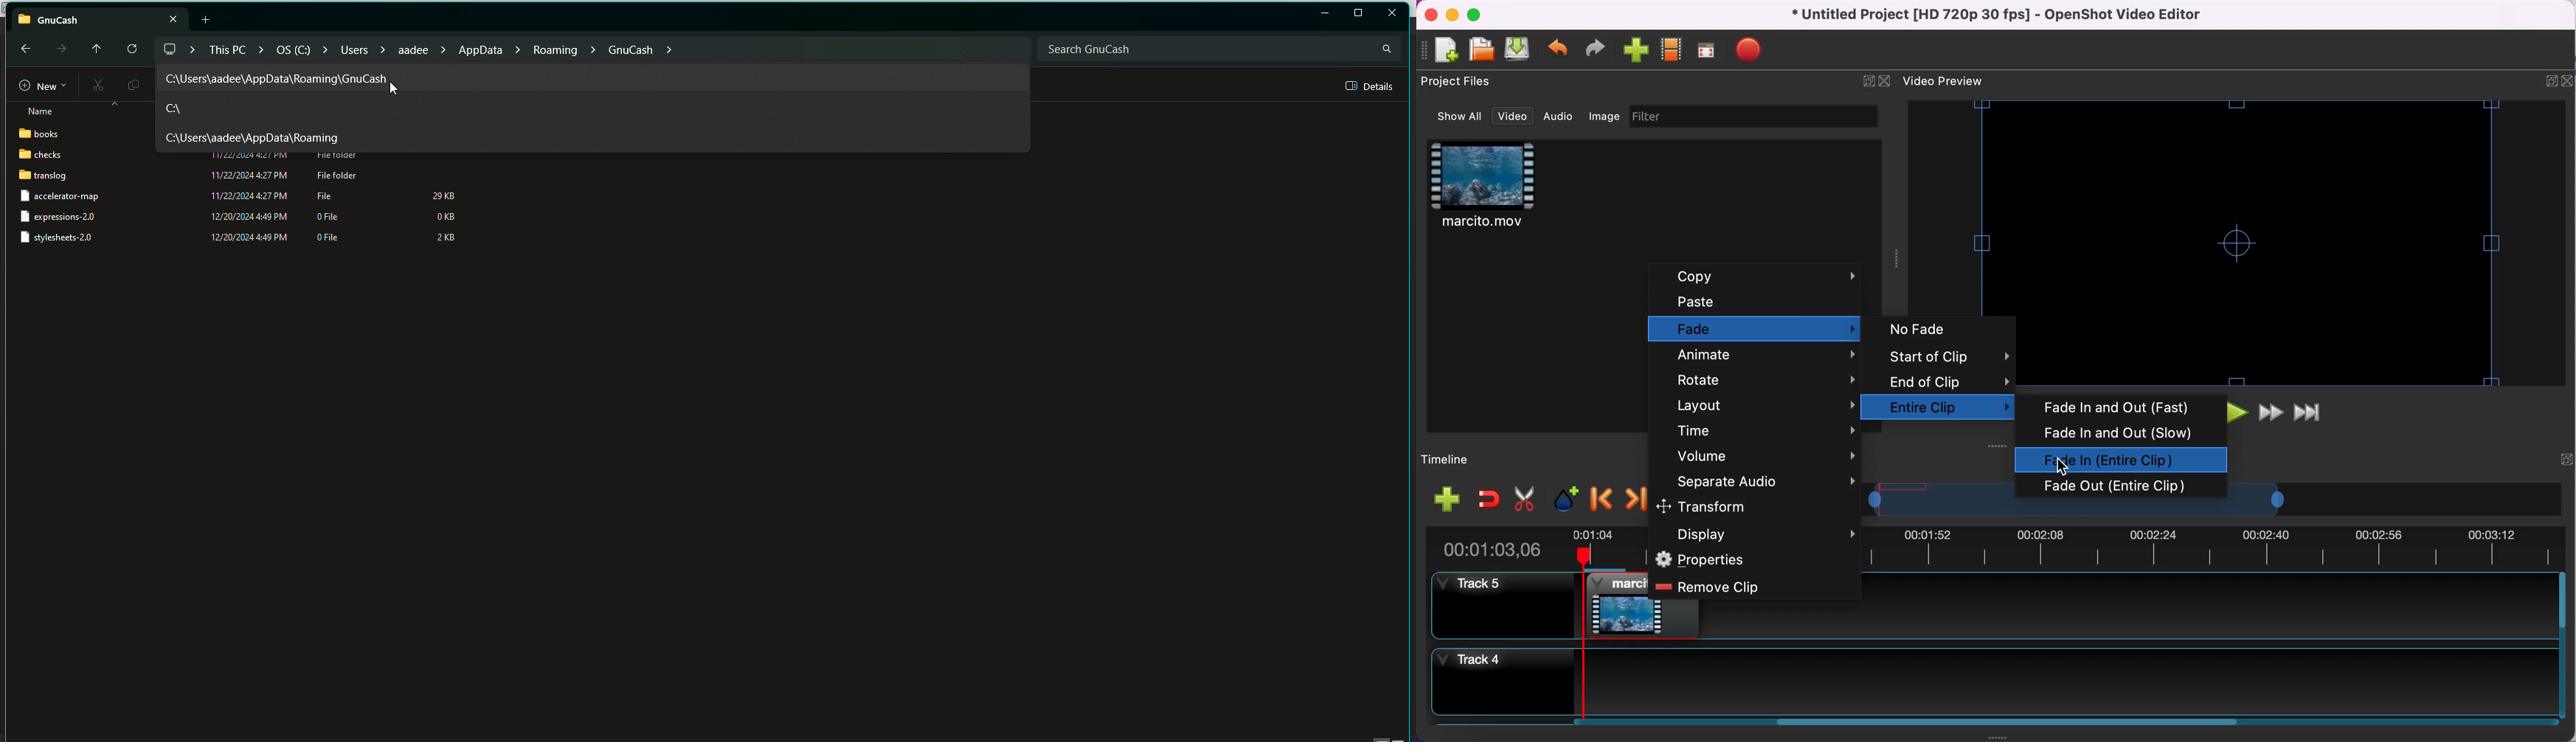  I want to click on cut, so click(1520, 499).